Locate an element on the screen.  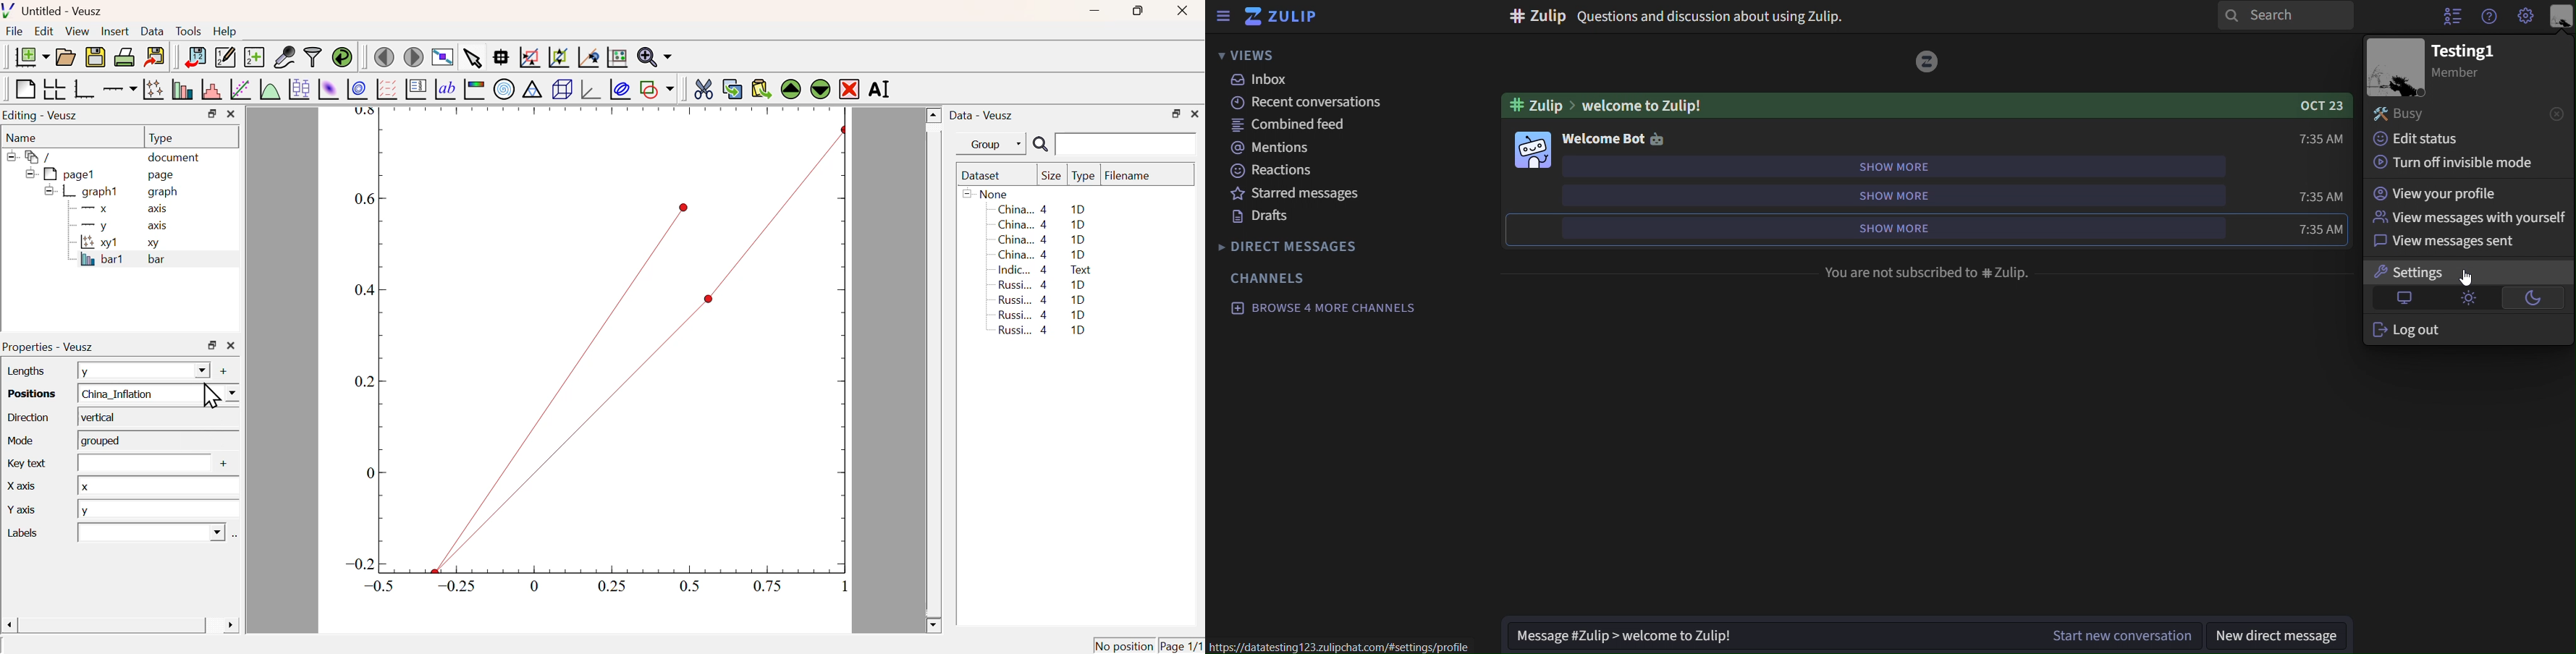
Direction is located at coordinates (28, 417).